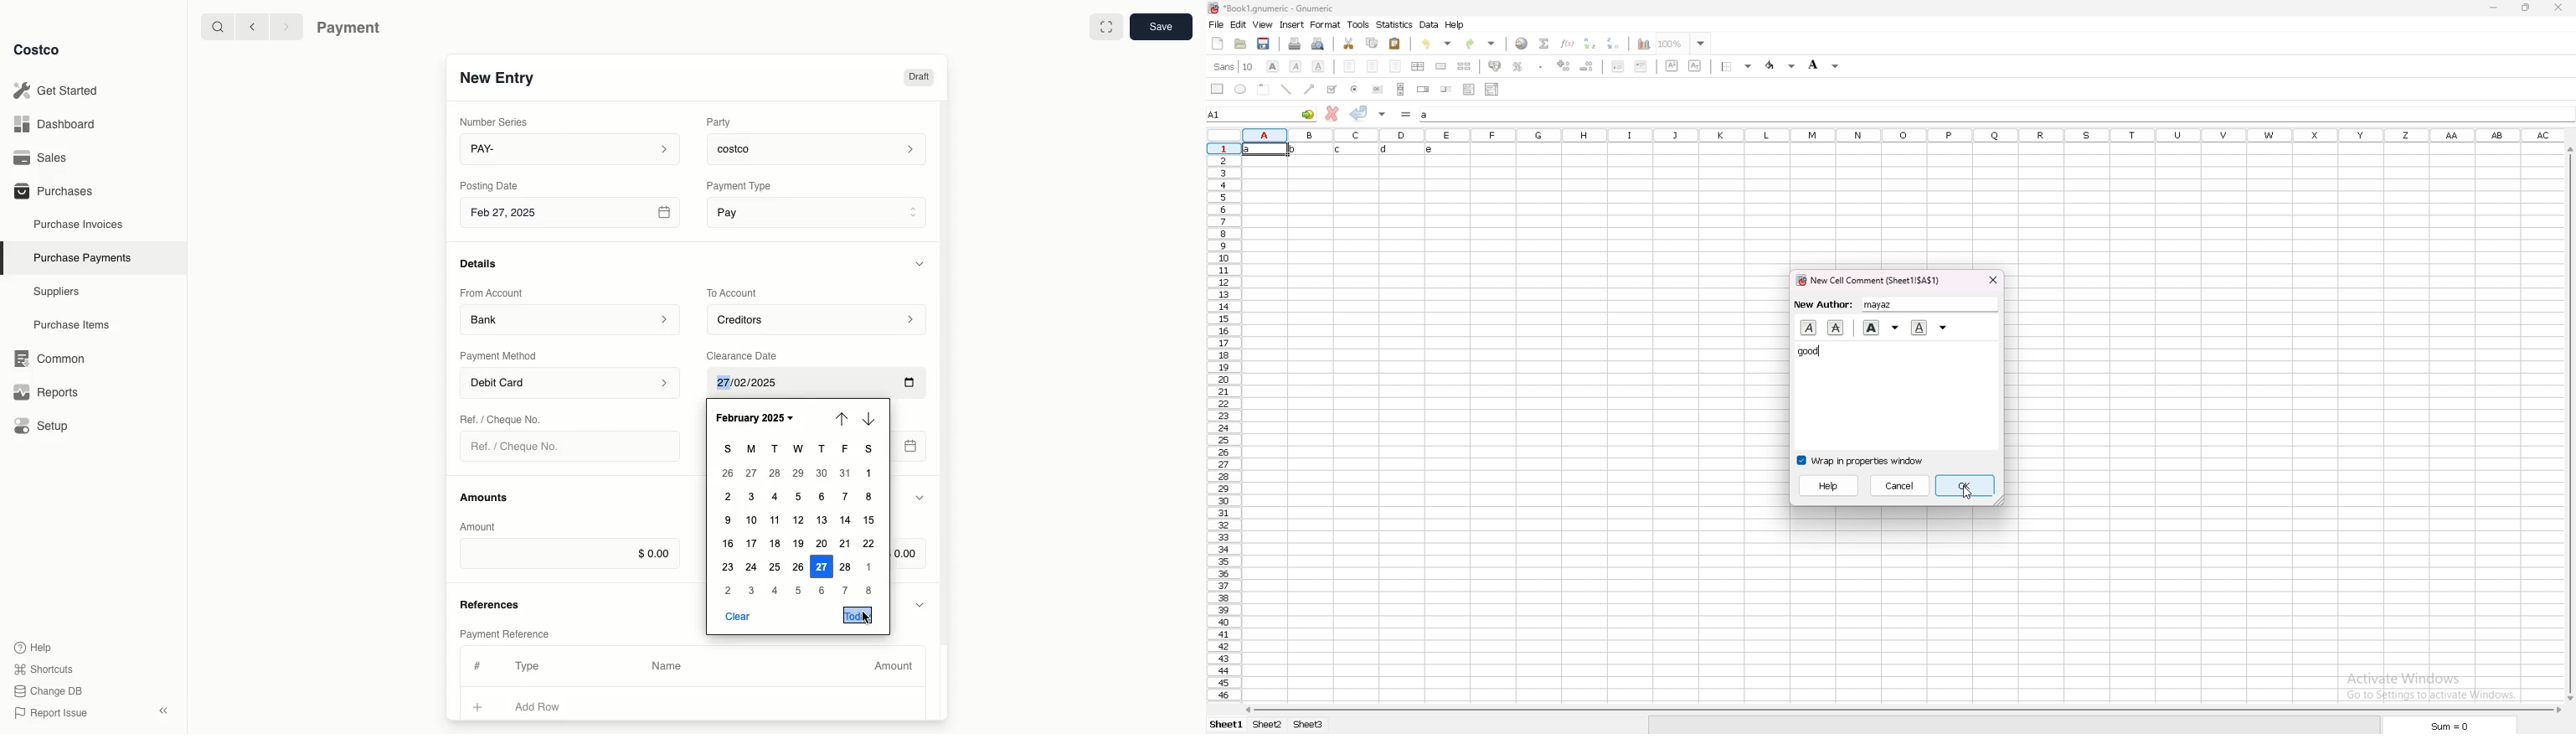  Describe the element at coordinates (1160, 26) in the screenshot. I see `Save` at that location.